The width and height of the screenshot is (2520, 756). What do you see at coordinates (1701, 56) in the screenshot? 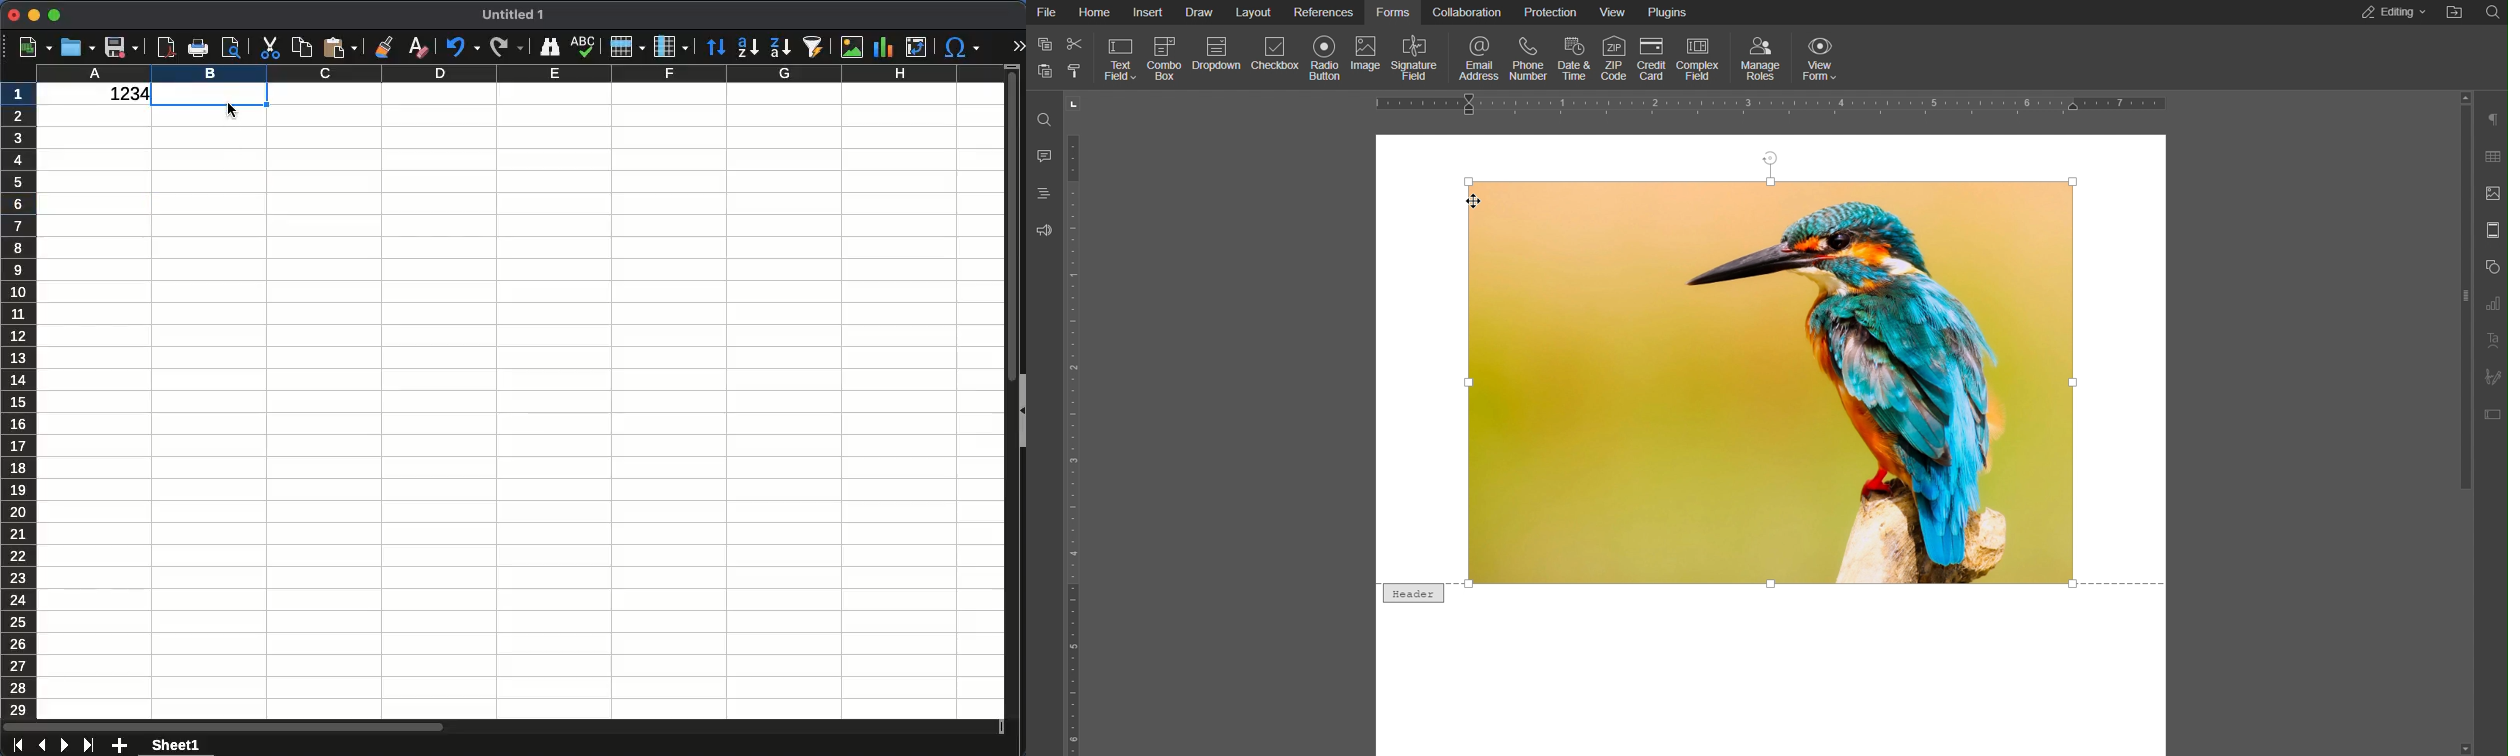
I see `Complex Field` at bounding box center [1701, 56].